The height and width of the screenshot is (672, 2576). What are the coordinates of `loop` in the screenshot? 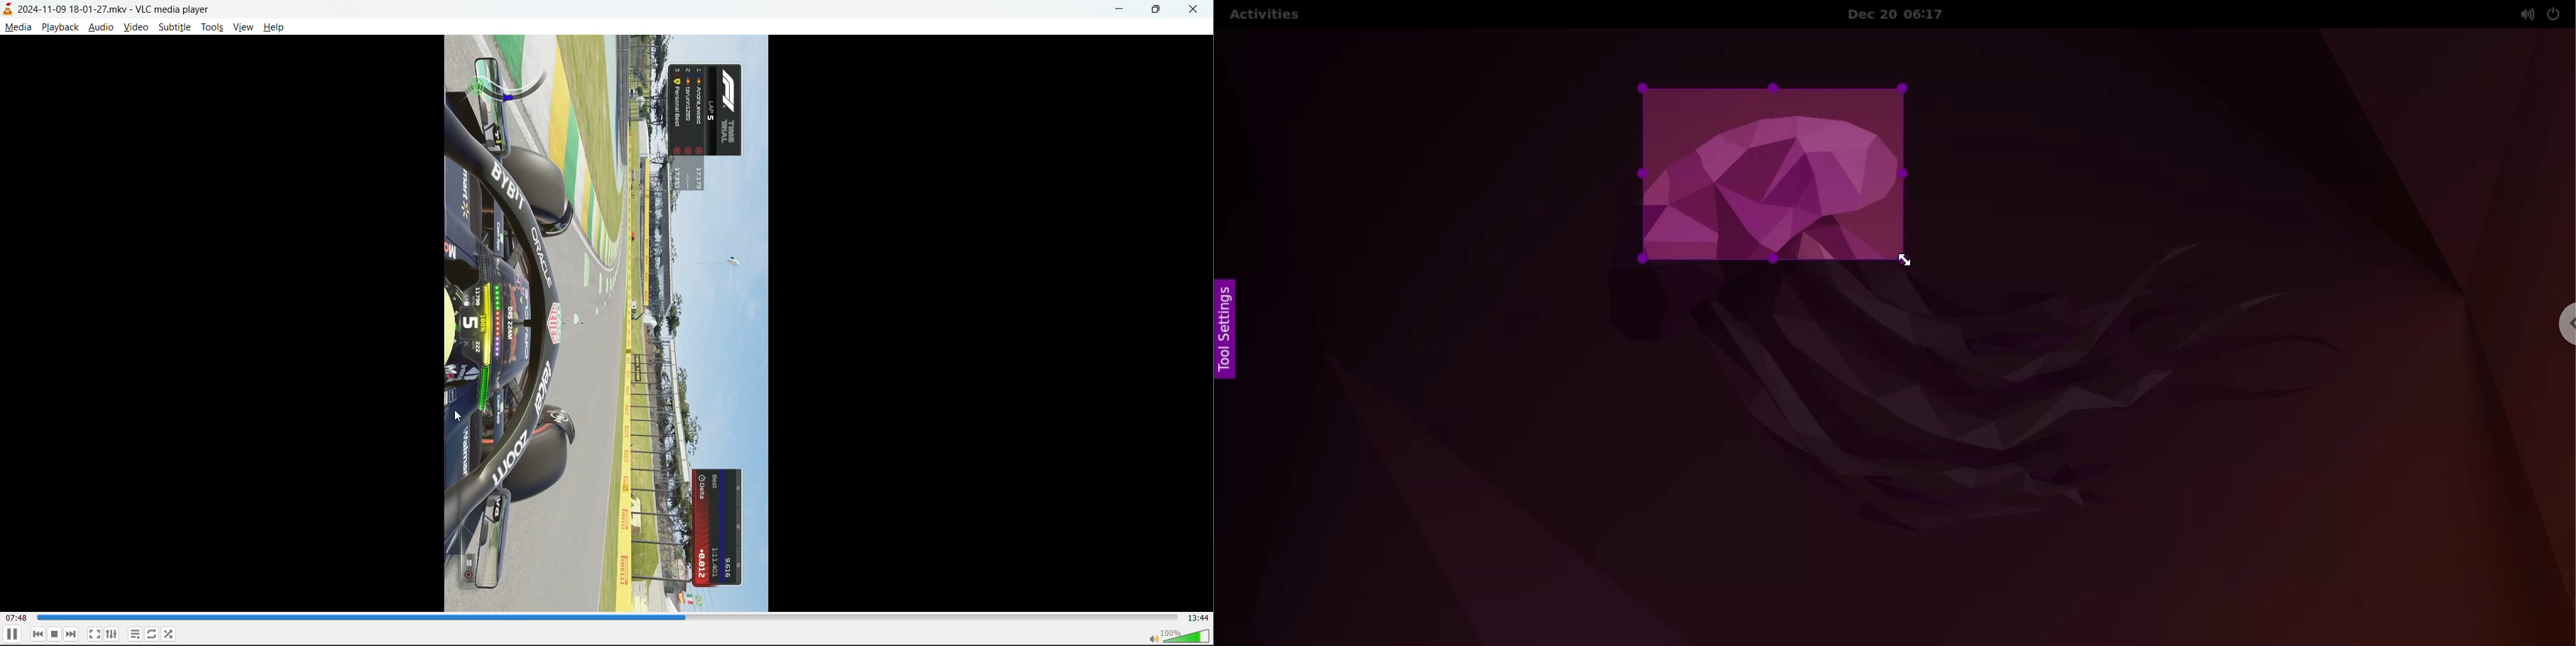 It's located at (152, 632).